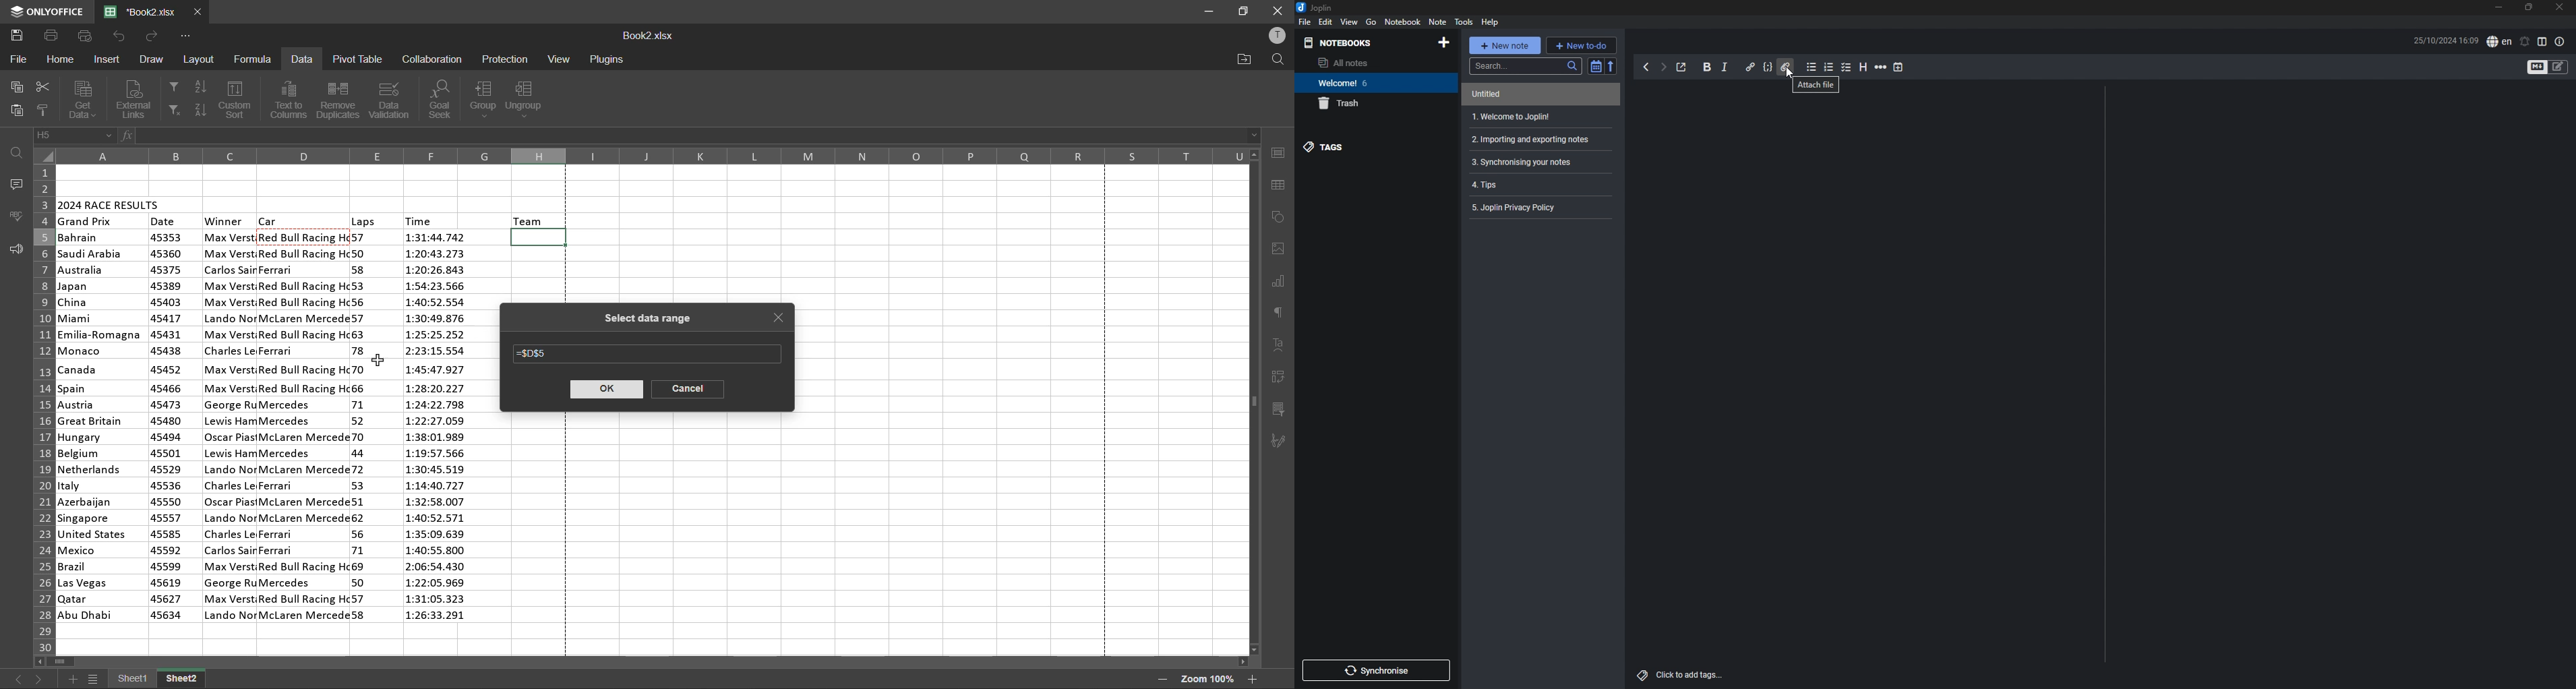  Describe the element at coordinates (2526, 41) in the screenshot. I see `set alarm` at that location.